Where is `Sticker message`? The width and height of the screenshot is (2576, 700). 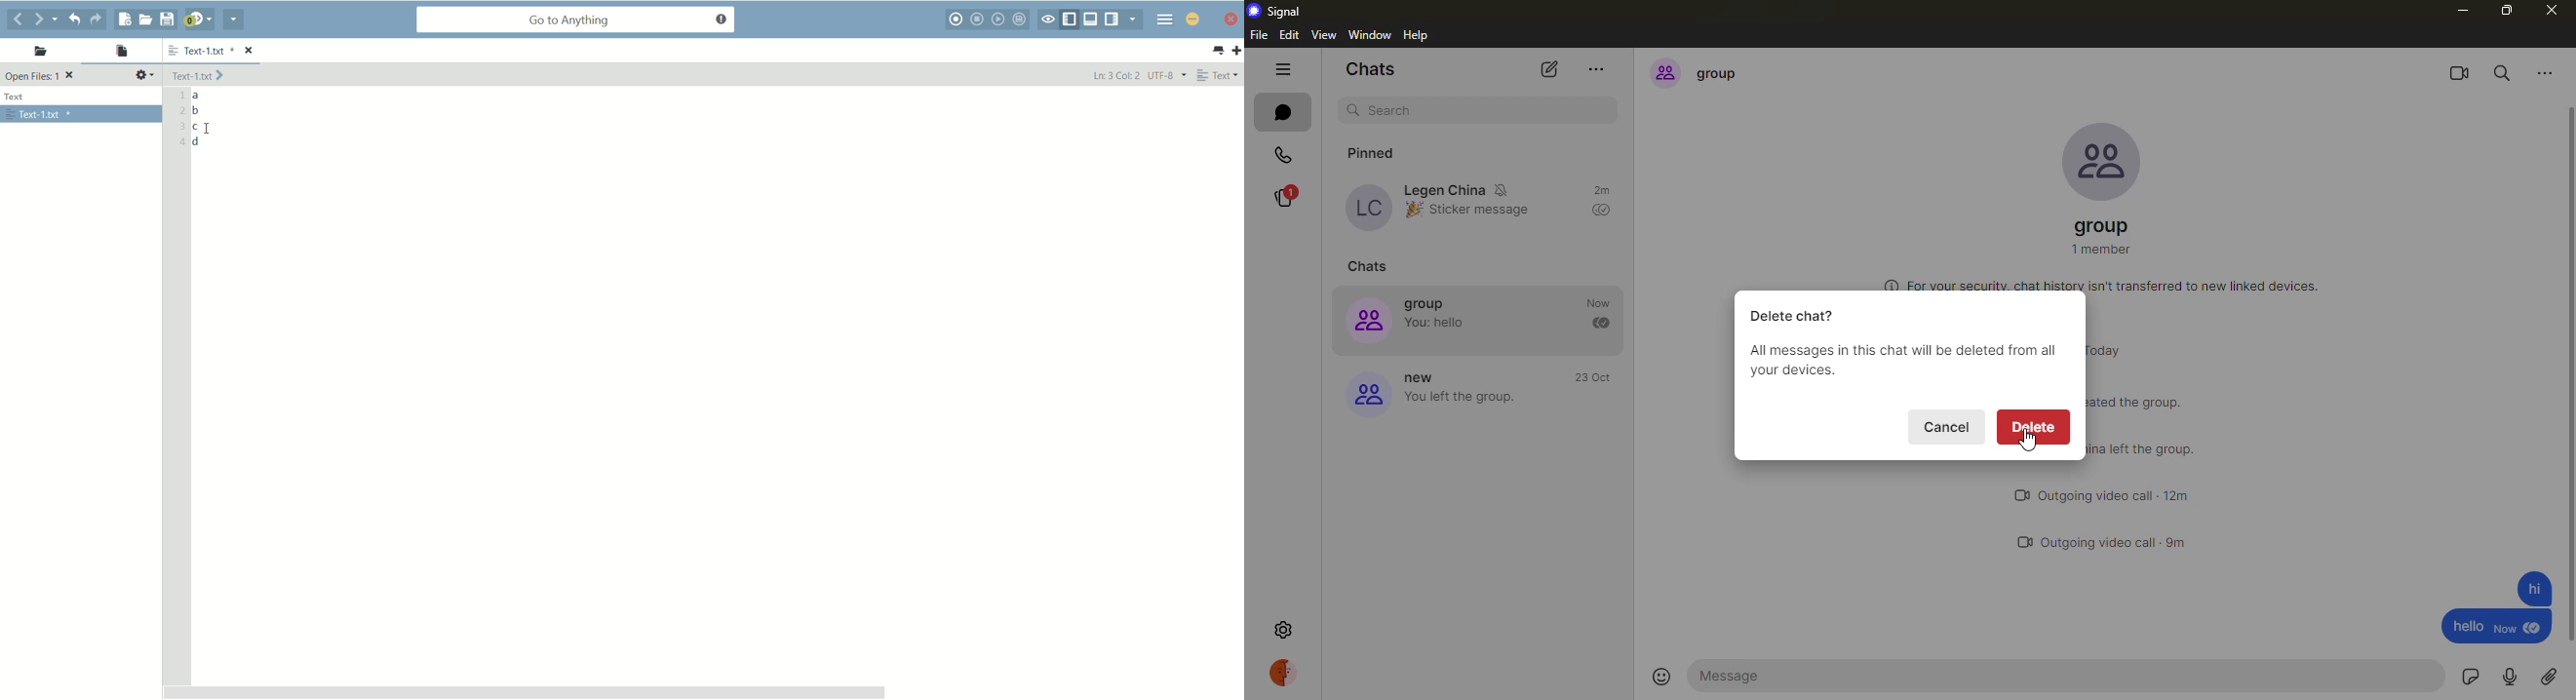 Sticker message is located at coordinates (1478, 214).